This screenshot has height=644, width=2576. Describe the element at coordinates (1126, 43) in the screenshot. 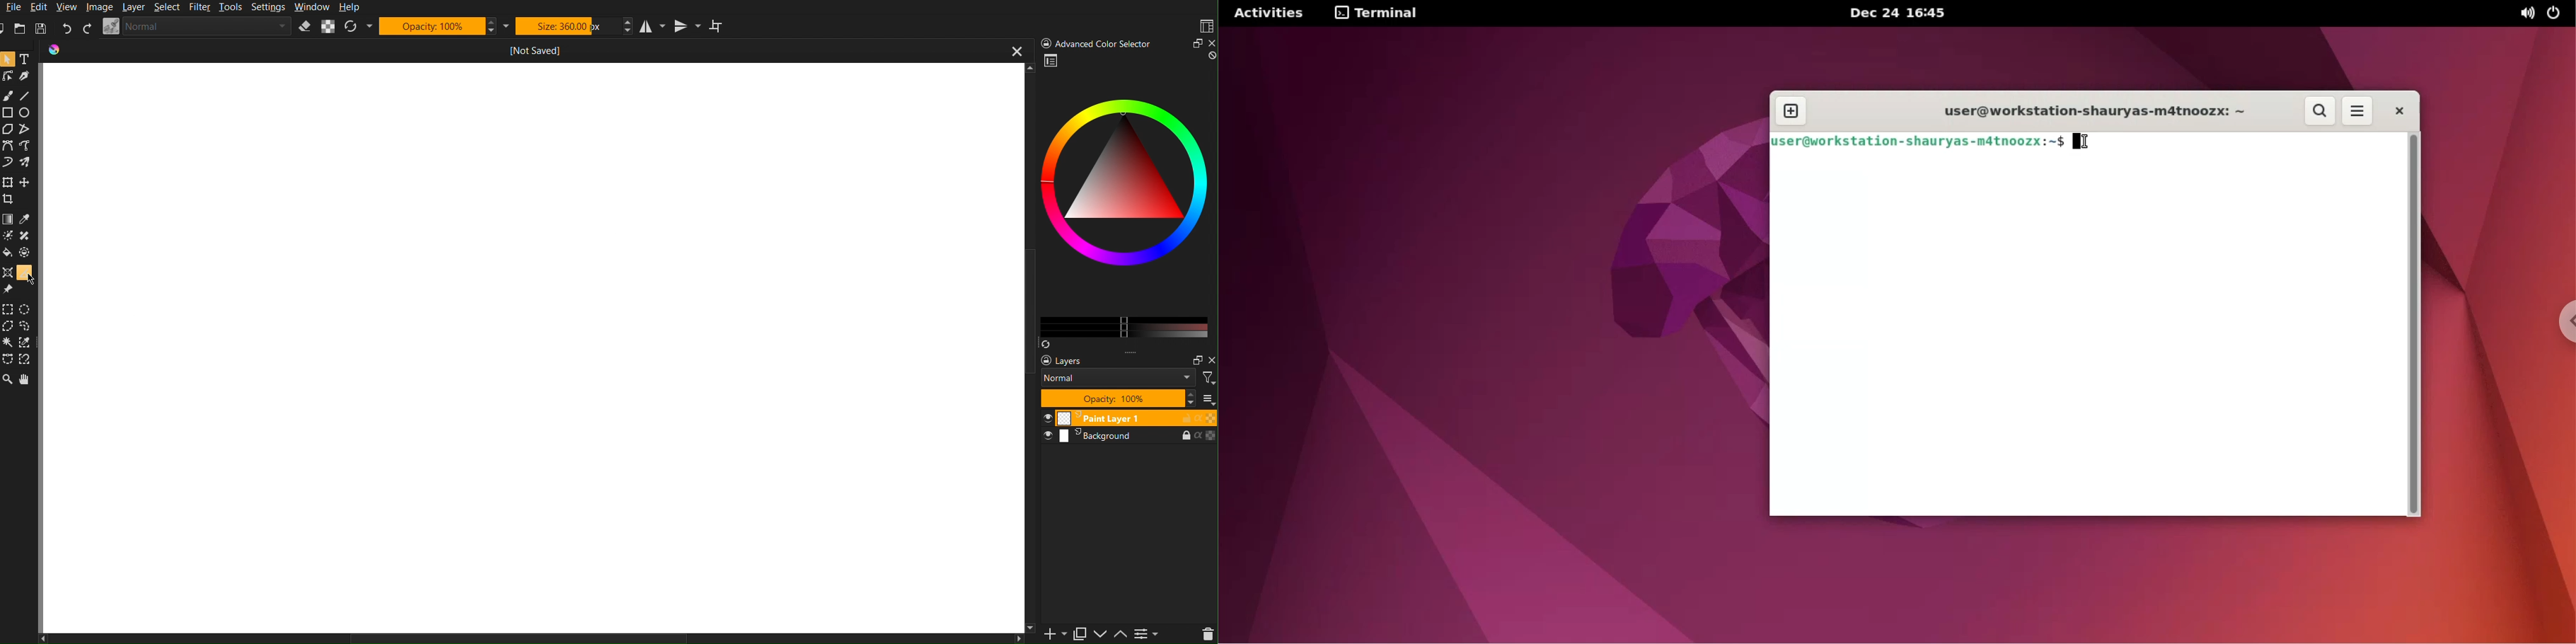

I see `Advanced Color Selector` at that location.